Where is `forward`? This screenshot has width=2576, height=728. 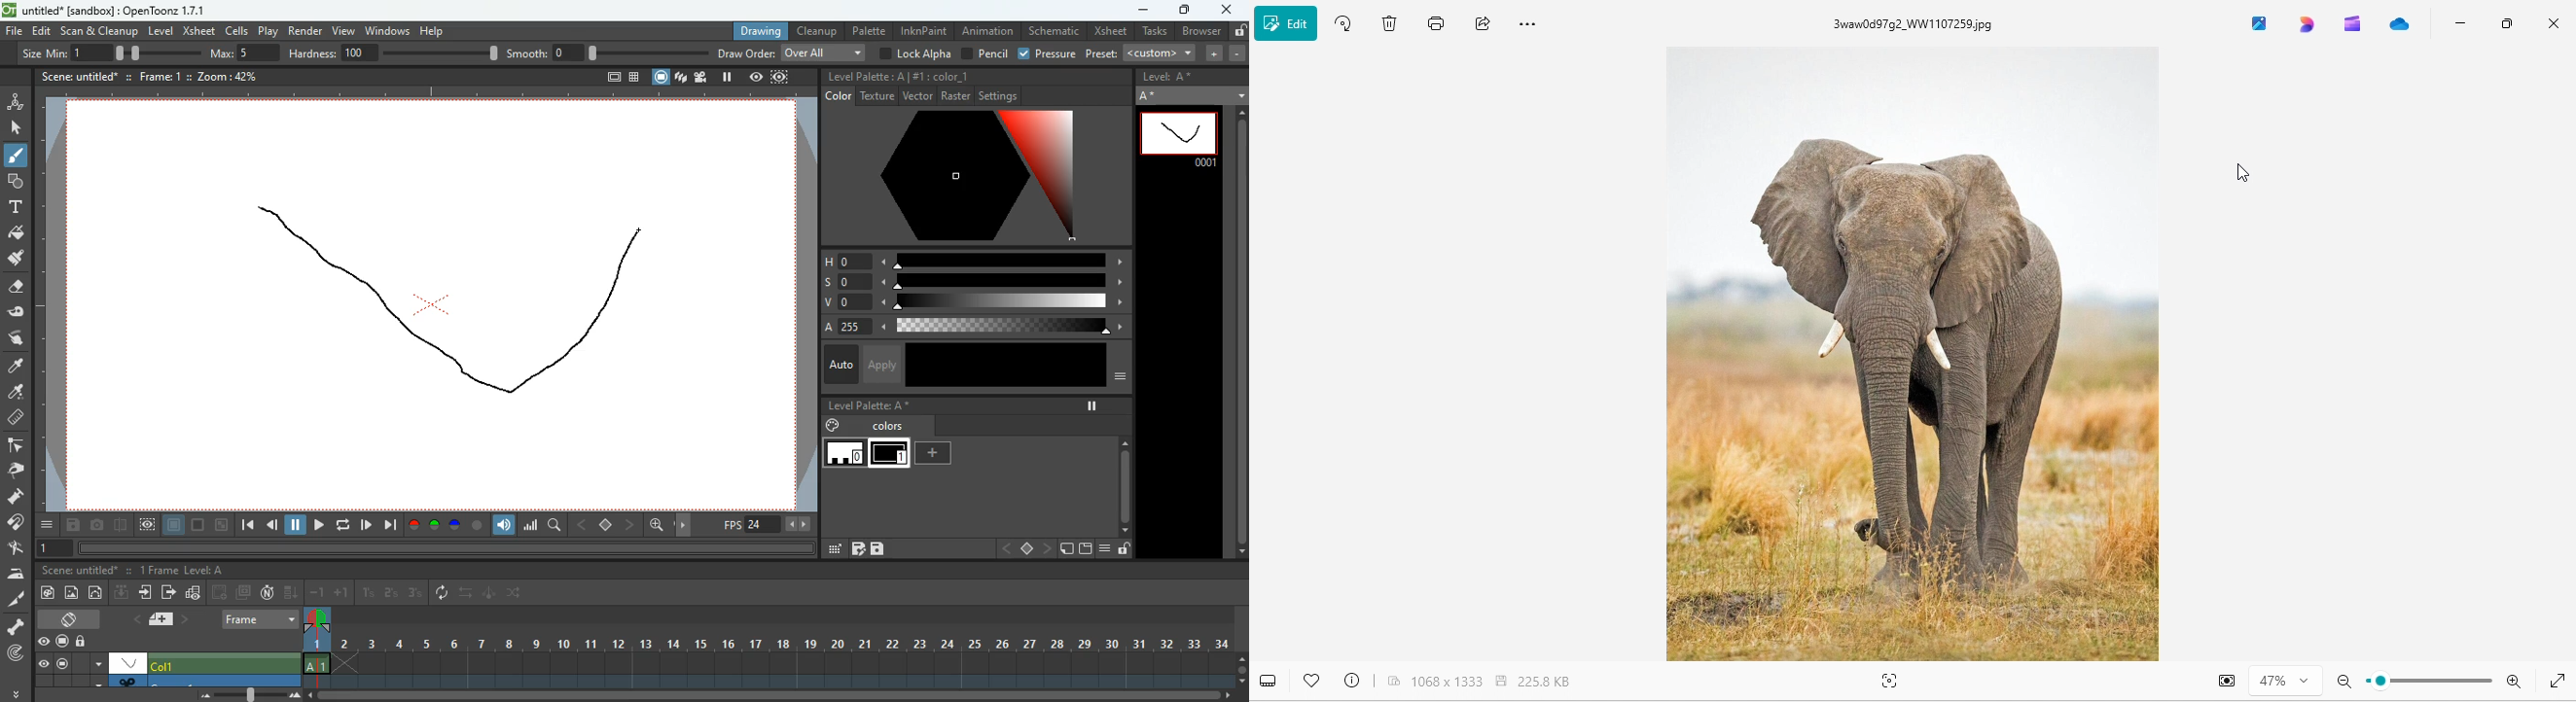 forward is located at coordinates (366, 525).